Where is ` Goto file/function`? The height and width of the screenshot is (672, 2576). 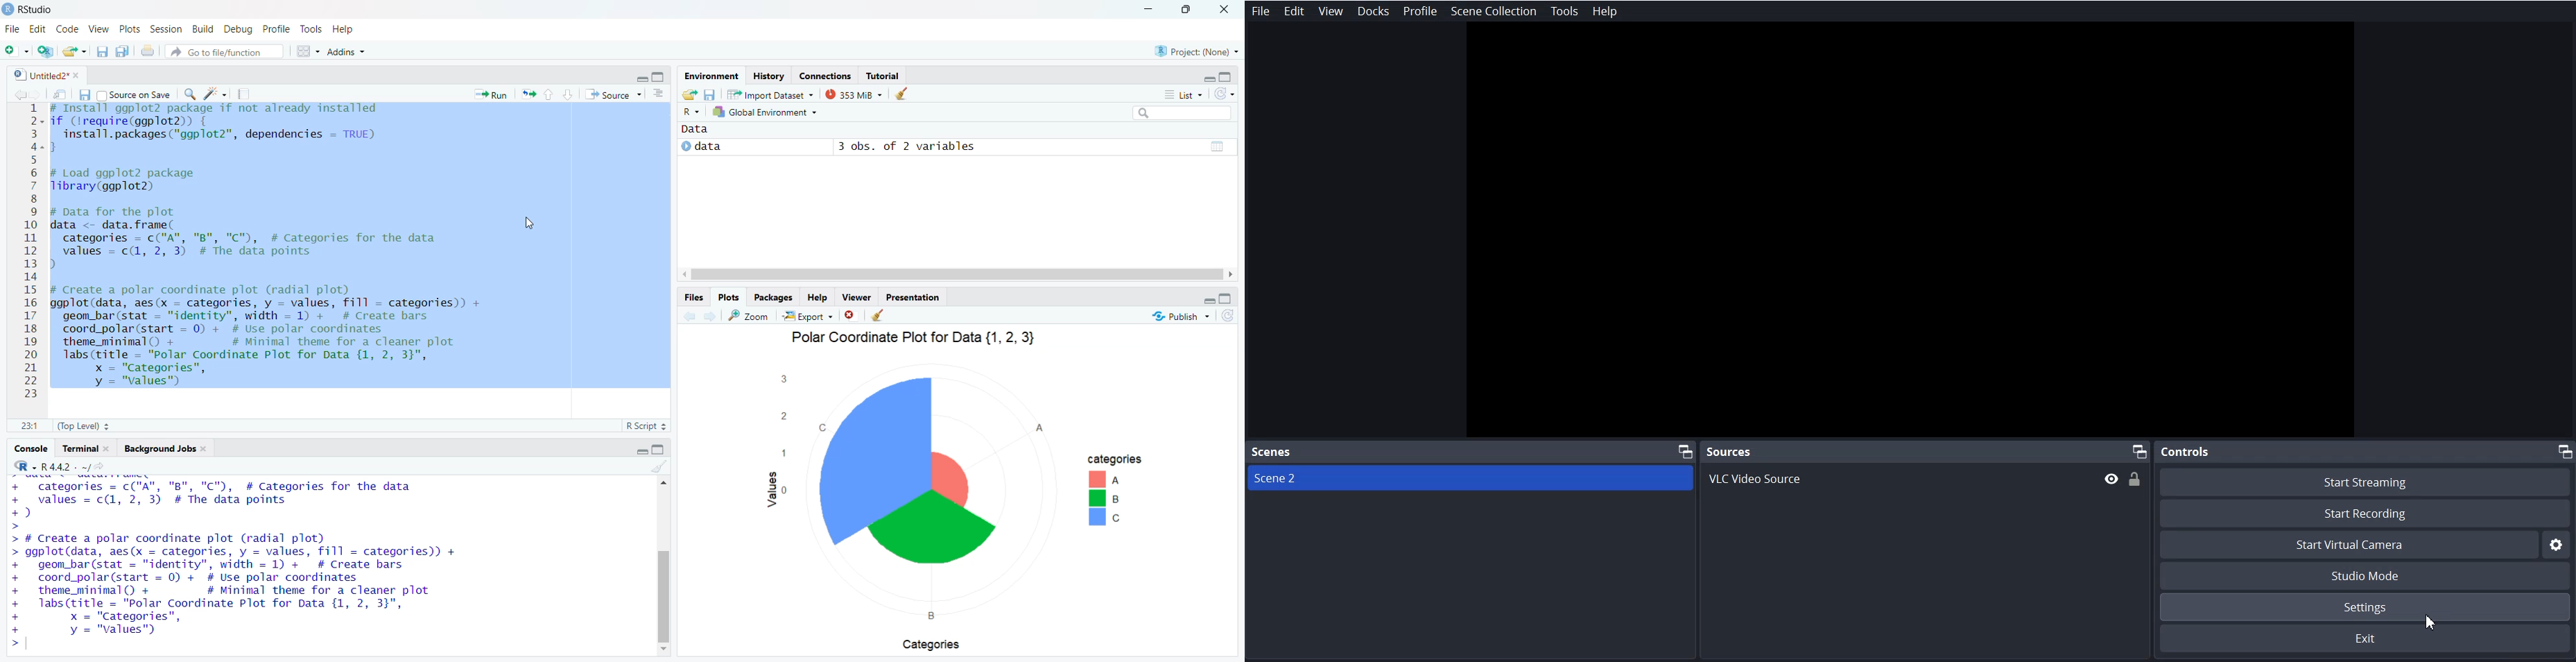
 Goto file/function is located at coordinates (226, 53).